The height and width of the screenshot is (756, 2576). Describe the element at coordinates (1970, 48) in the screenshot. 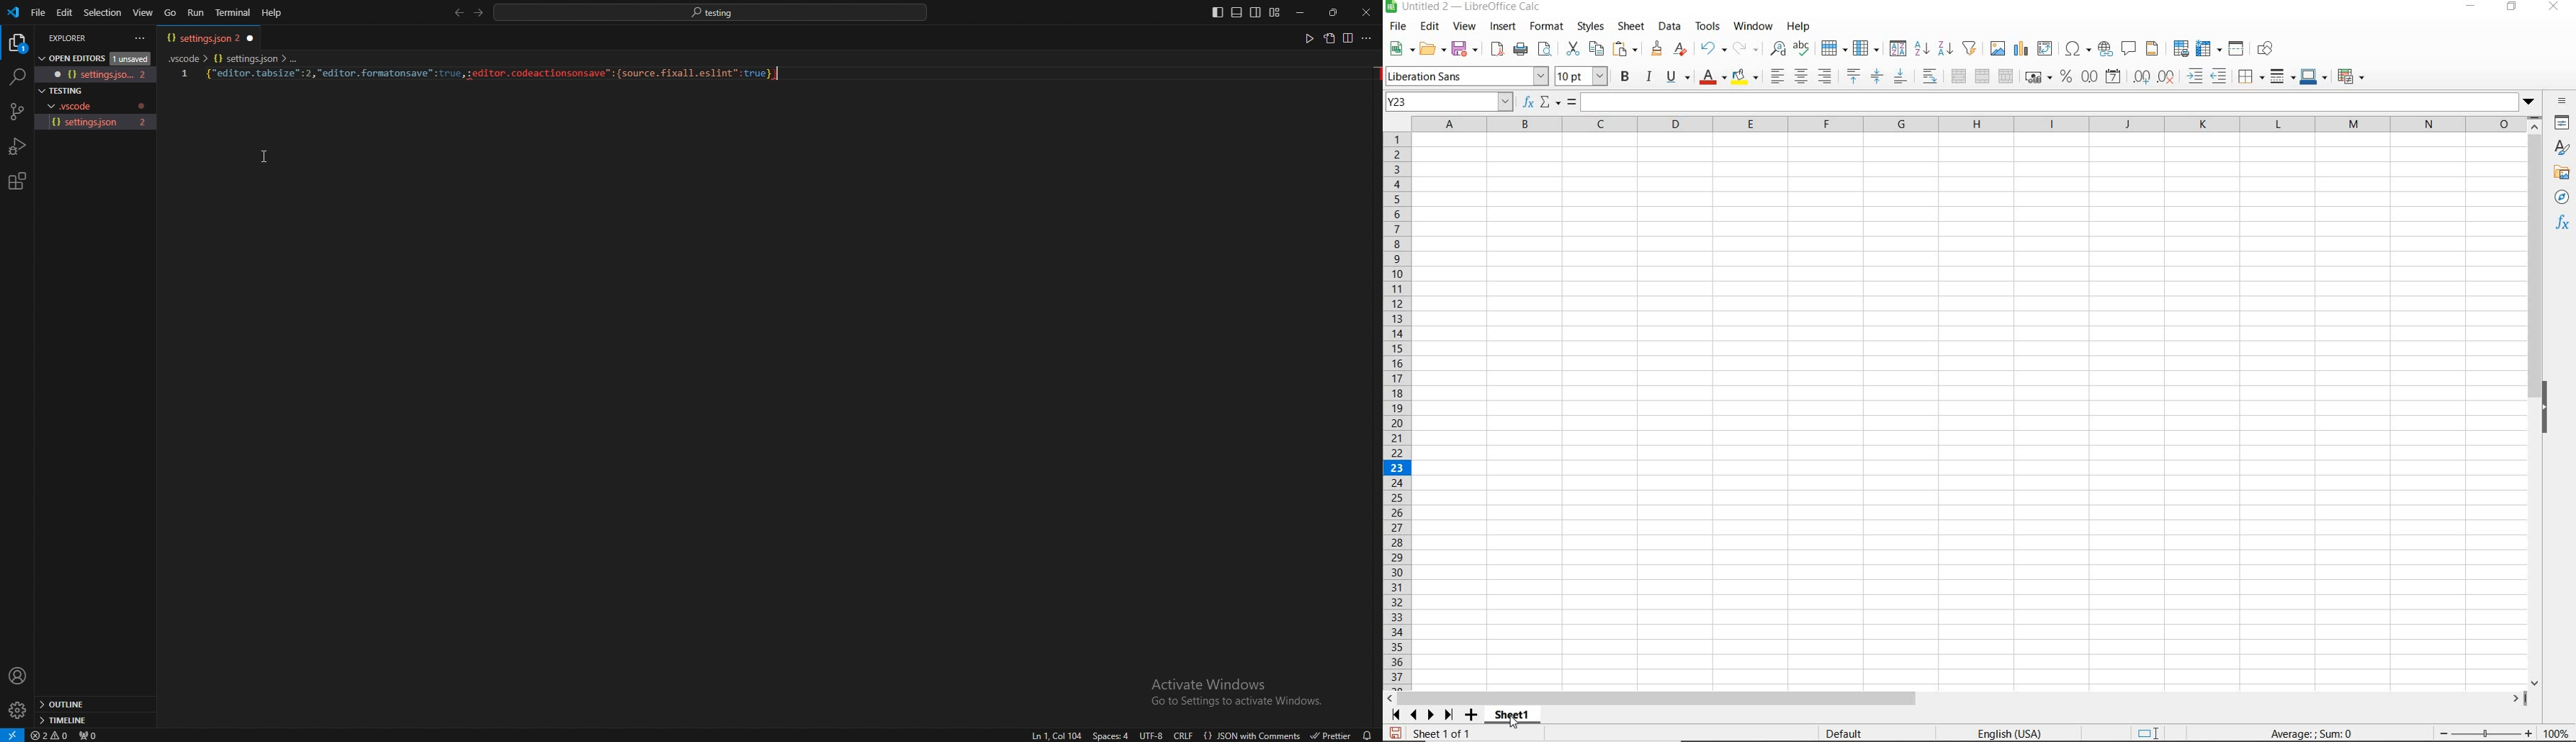

I see `AUTOFILTER` at that location.